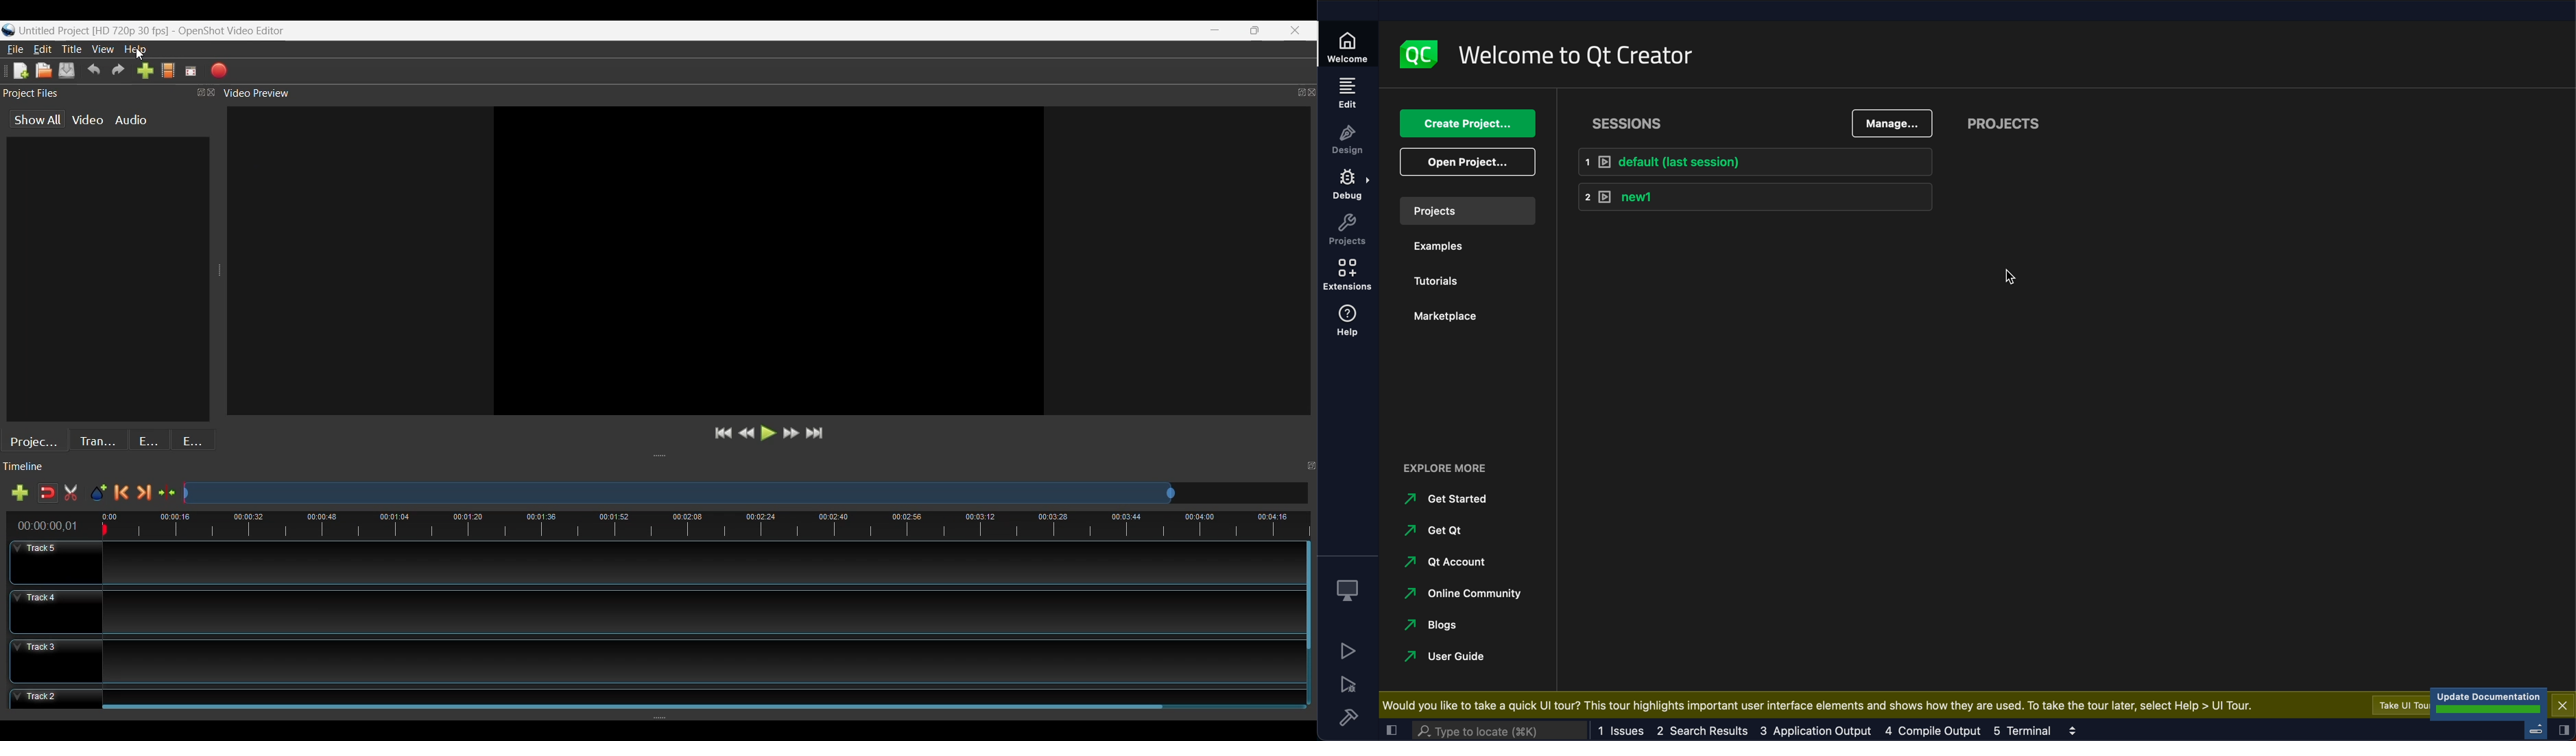  I want to click on Preview Window, so click(767, 260).